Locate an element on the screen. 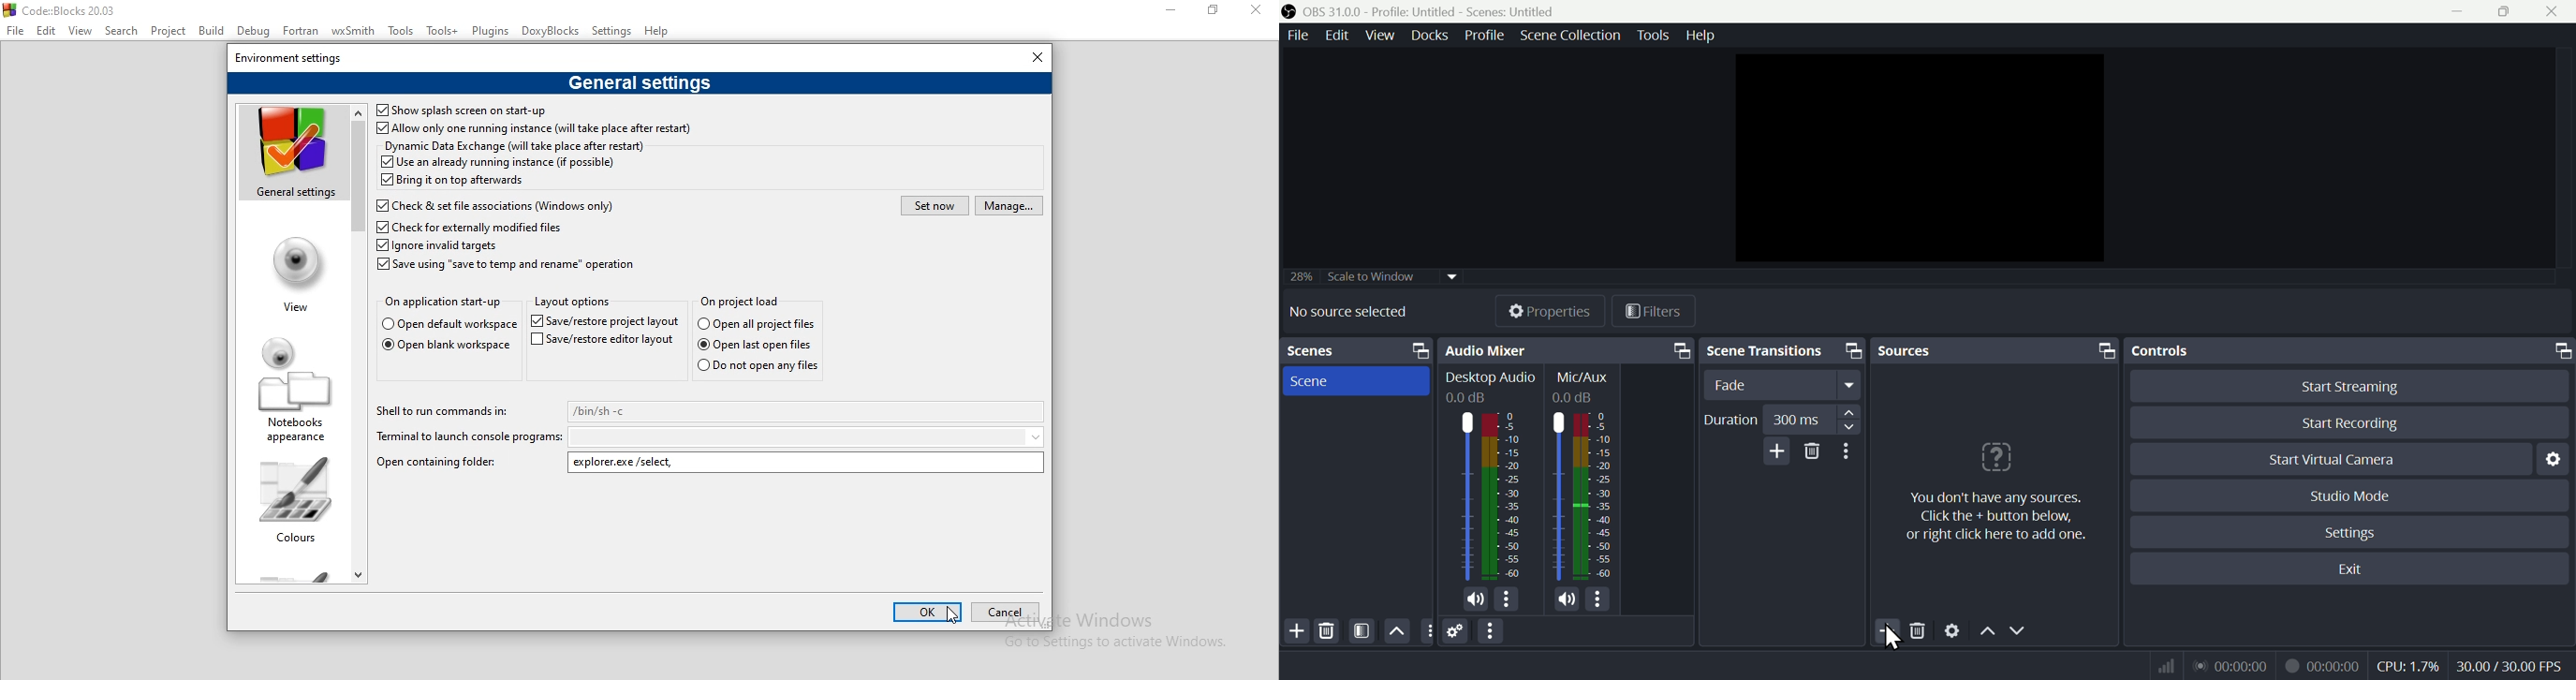 Image resolution: width=2576 pixels, height=700 pixels. Settings is located at coordinates (2558, 458).